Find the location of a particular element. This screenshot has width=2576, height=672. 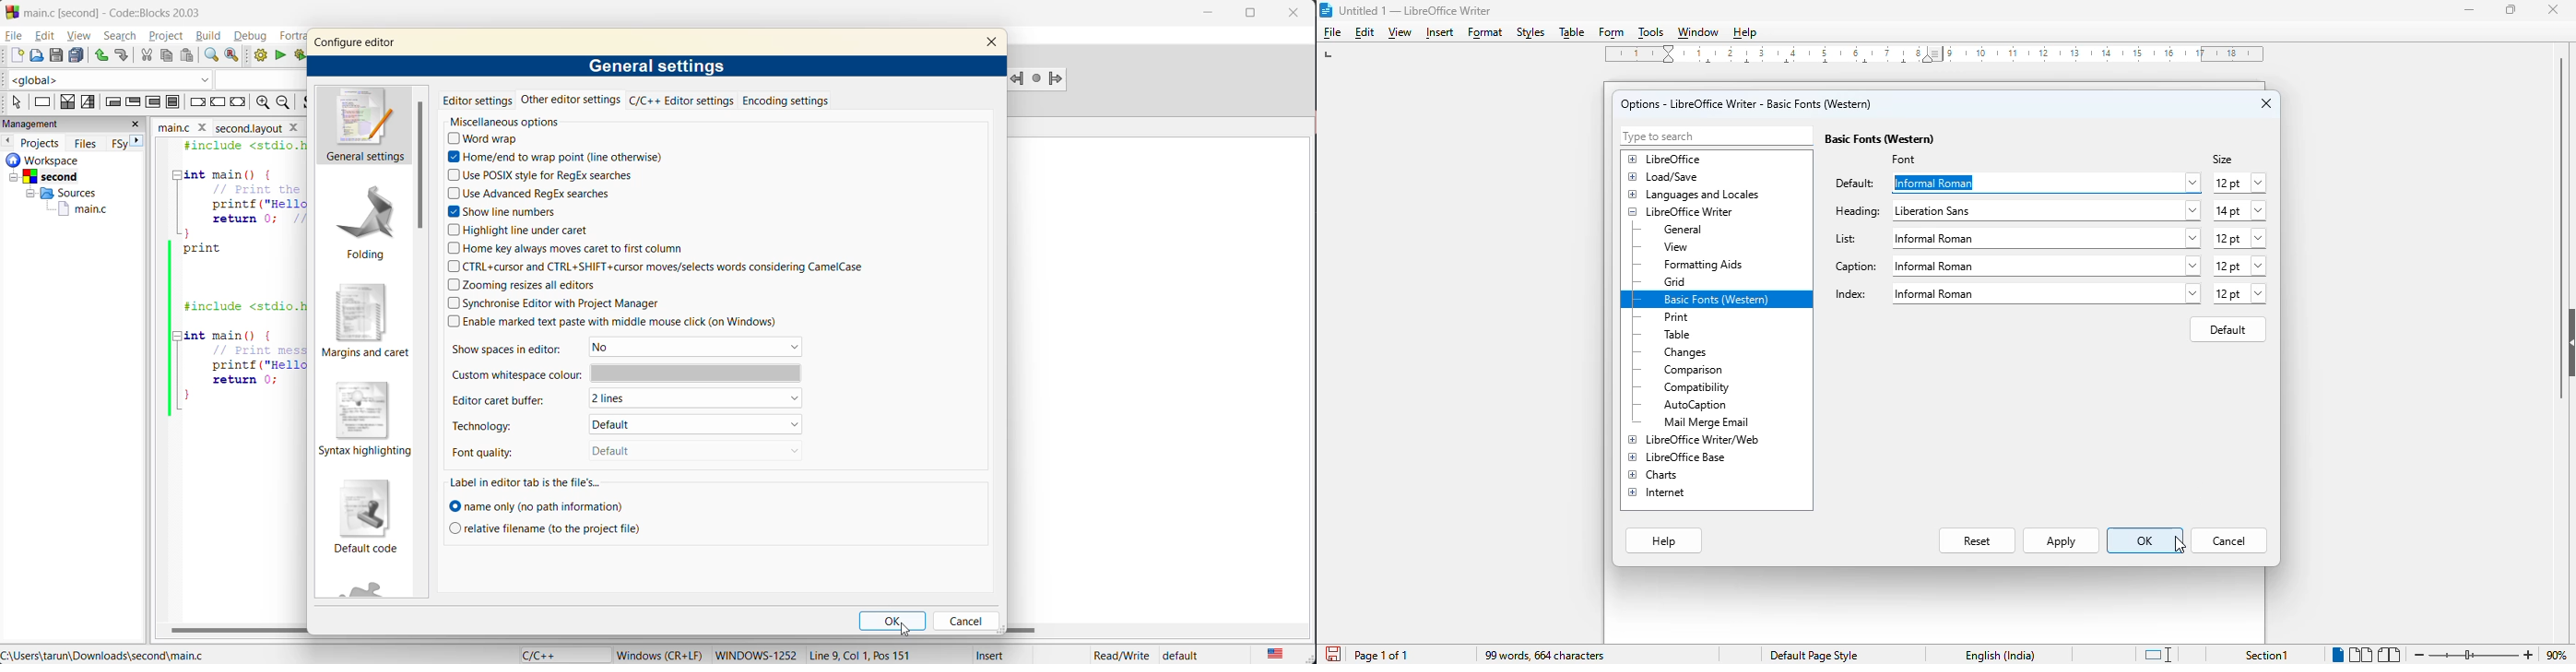

Codeblock logo is located at coordinates (11, 12).